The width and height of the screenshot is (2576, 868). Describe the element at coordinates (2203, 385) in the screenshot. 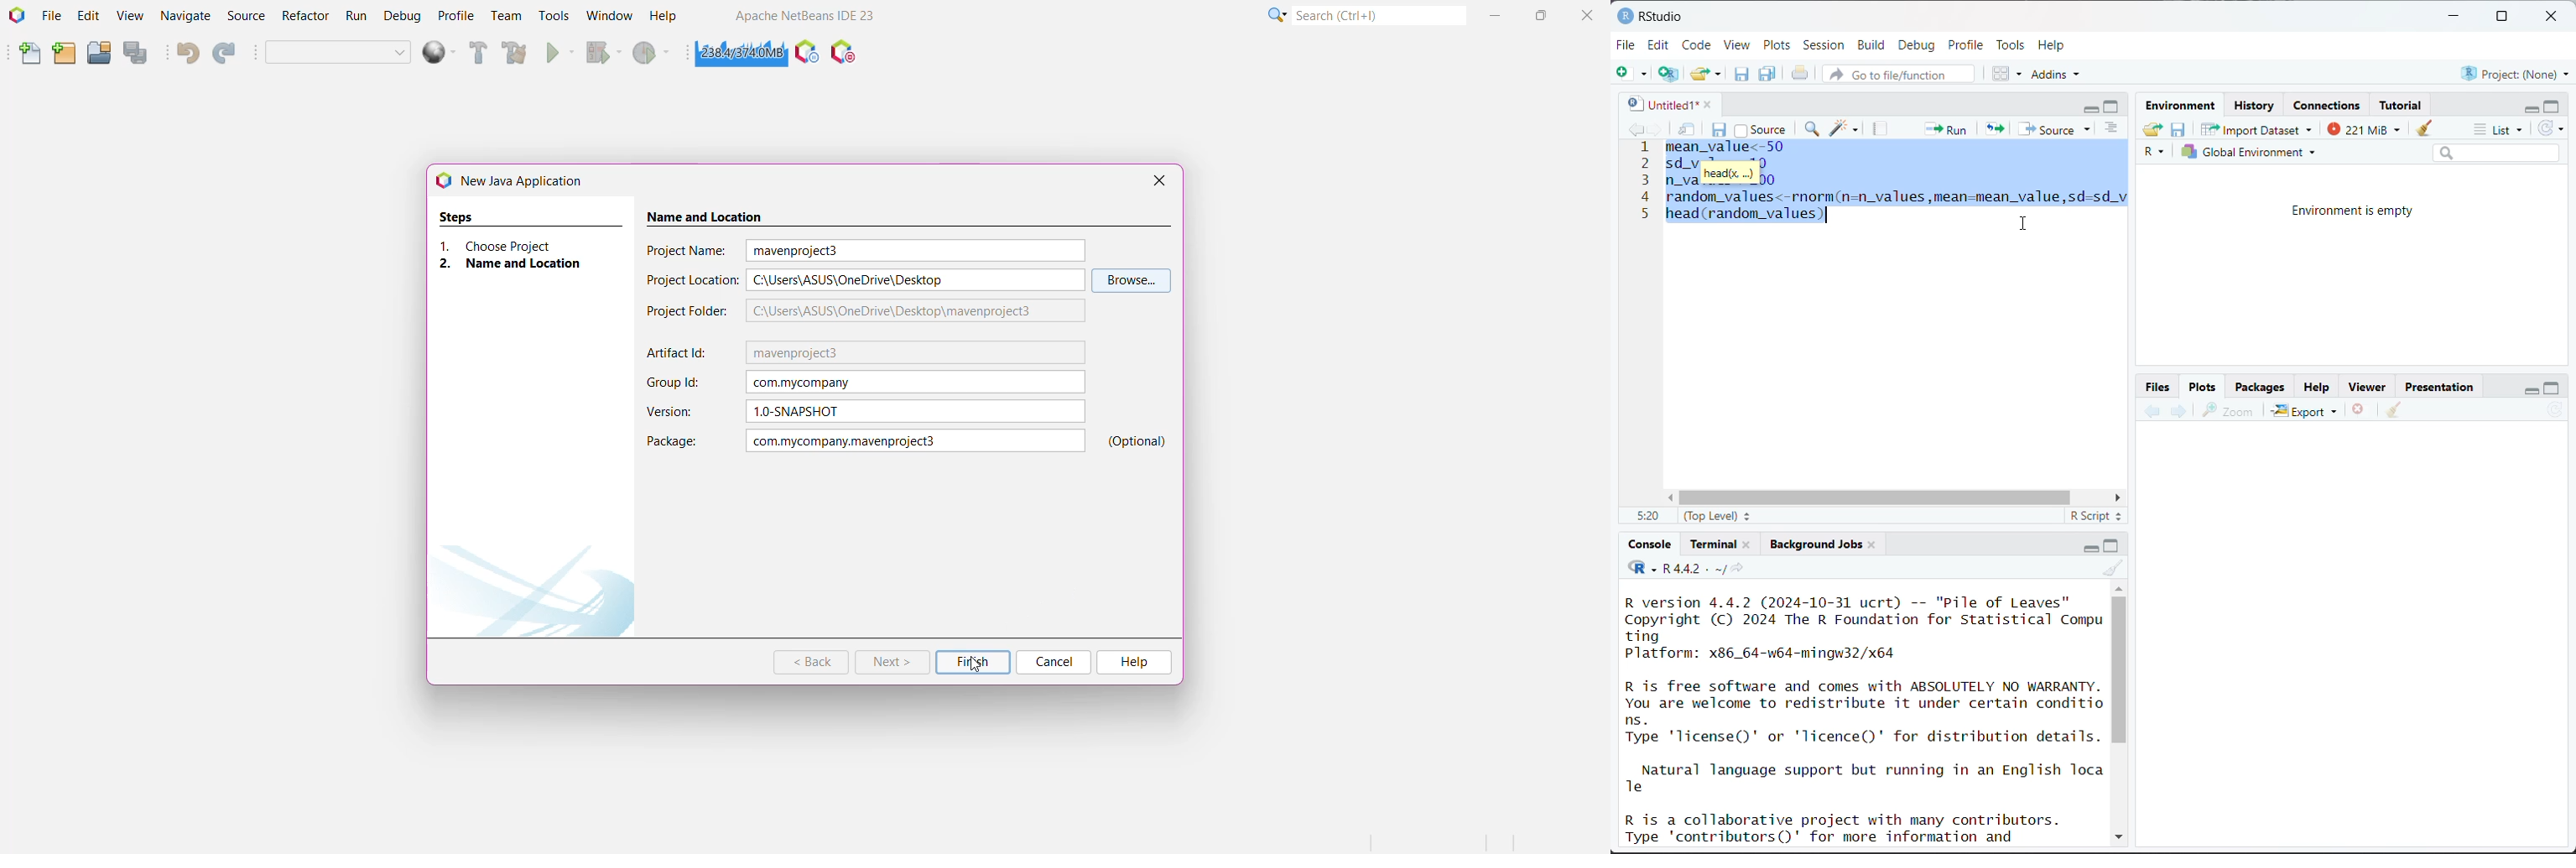

I see `Plots` at that location.